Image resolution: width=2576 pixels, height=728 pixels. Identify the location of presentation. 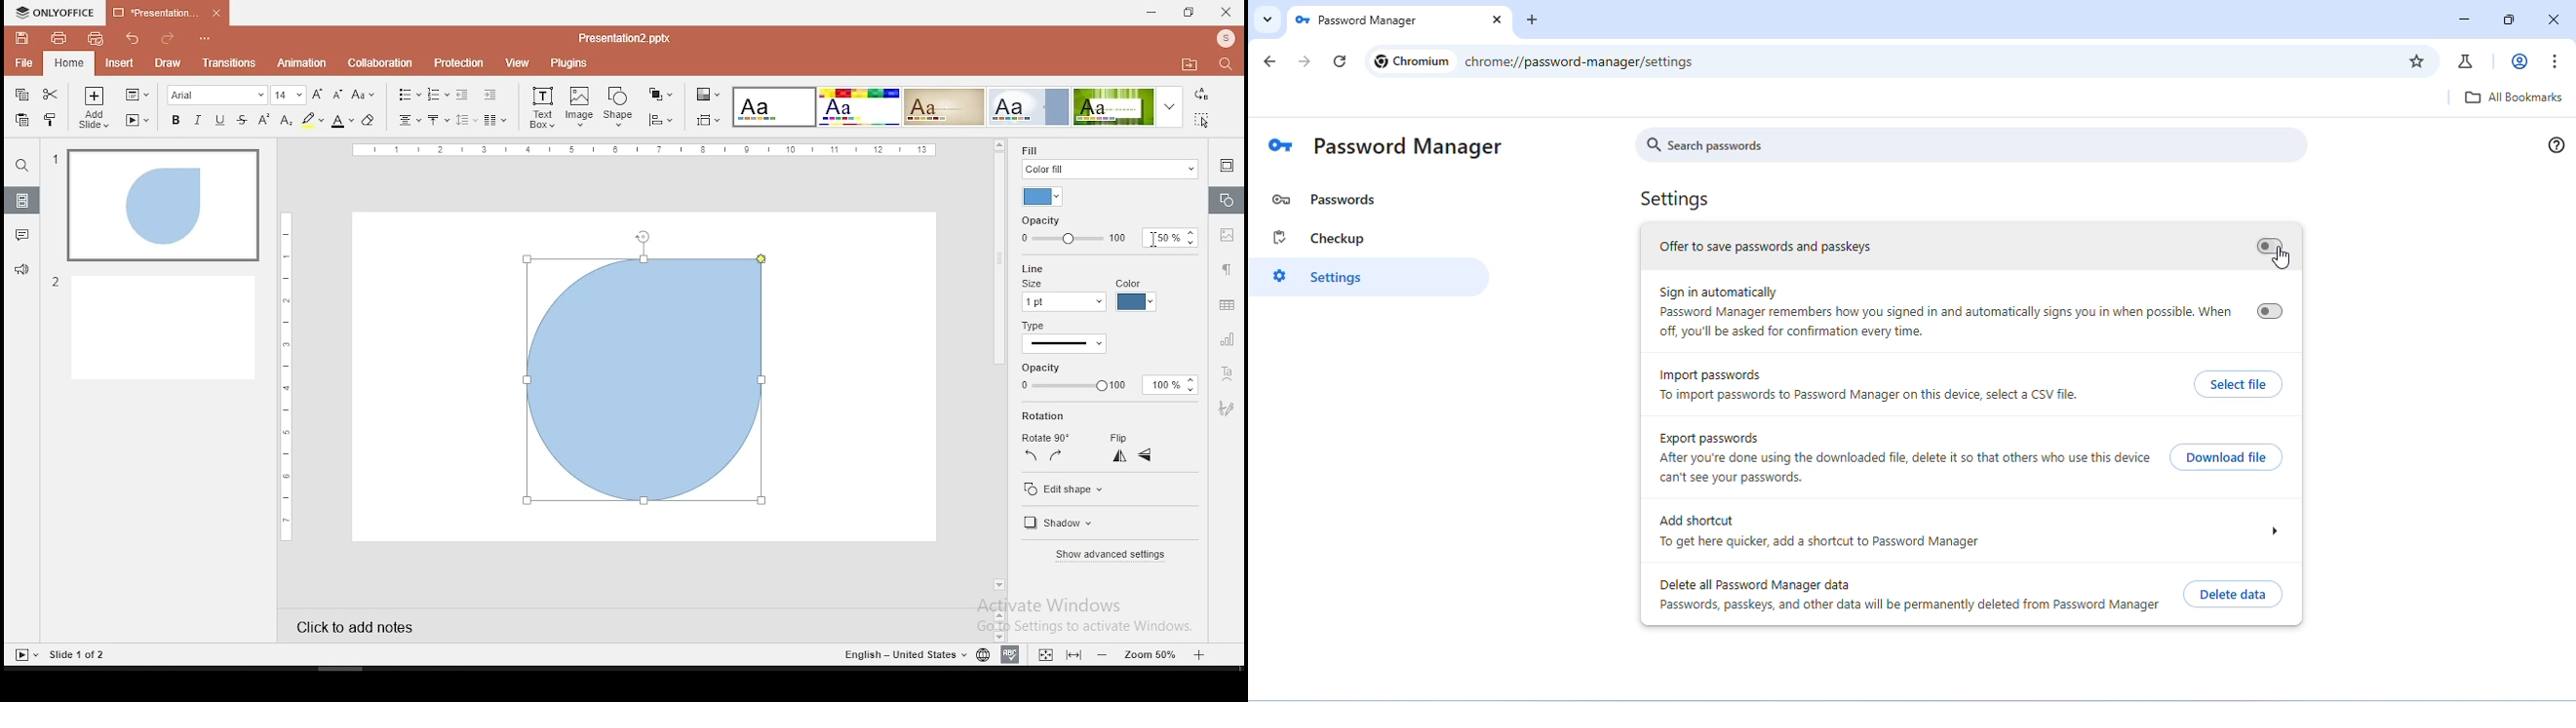
(166, 14).